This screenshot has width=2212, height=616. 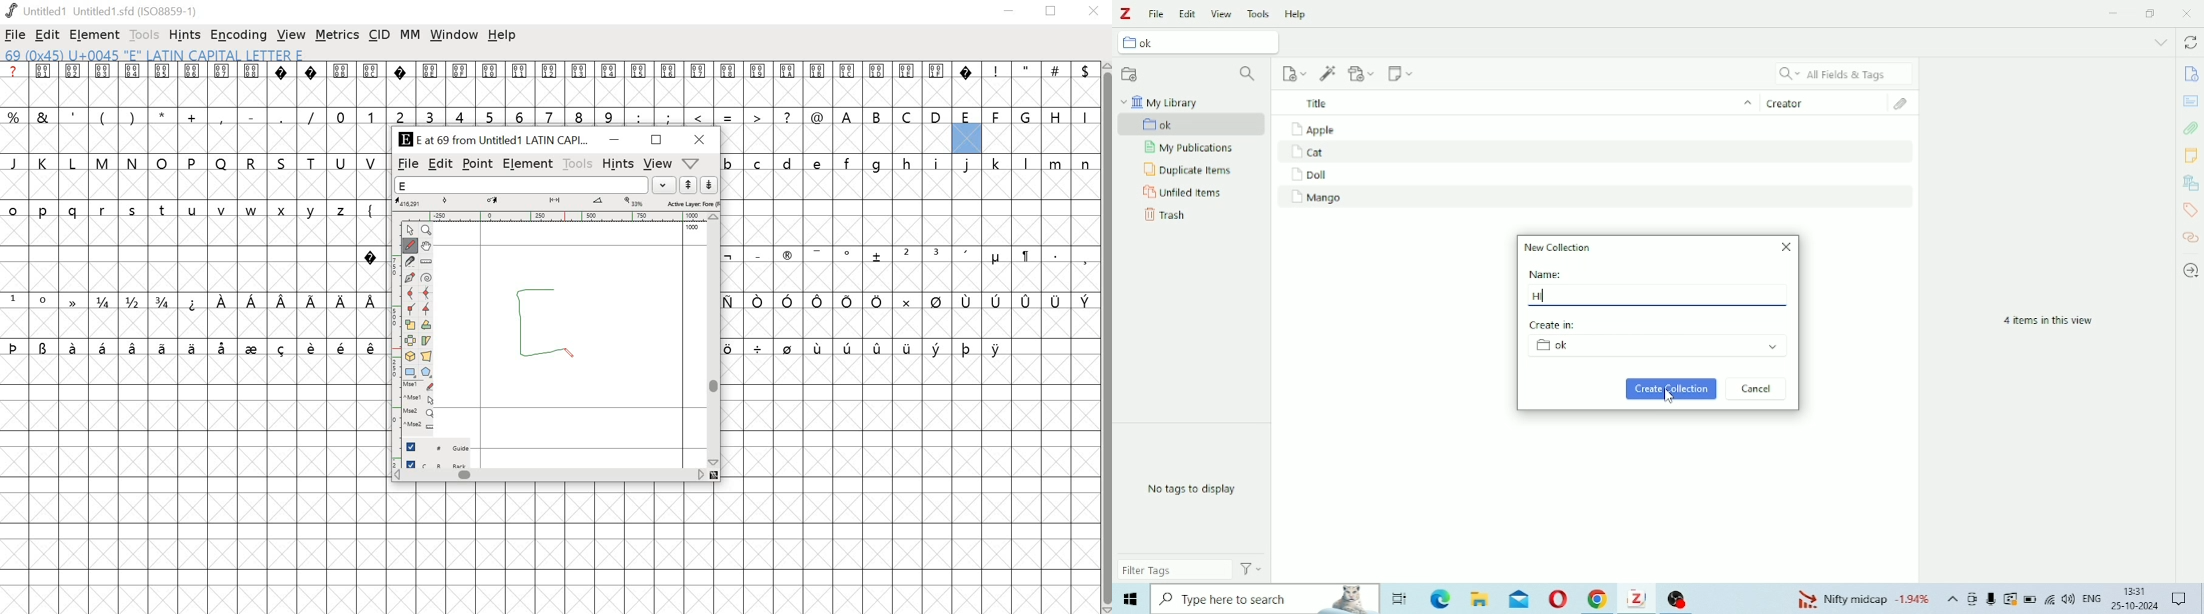 What do you see at coordinates (1251, 568) in the screenshot?
I see `Actions` at bounding box center [1251, 568].